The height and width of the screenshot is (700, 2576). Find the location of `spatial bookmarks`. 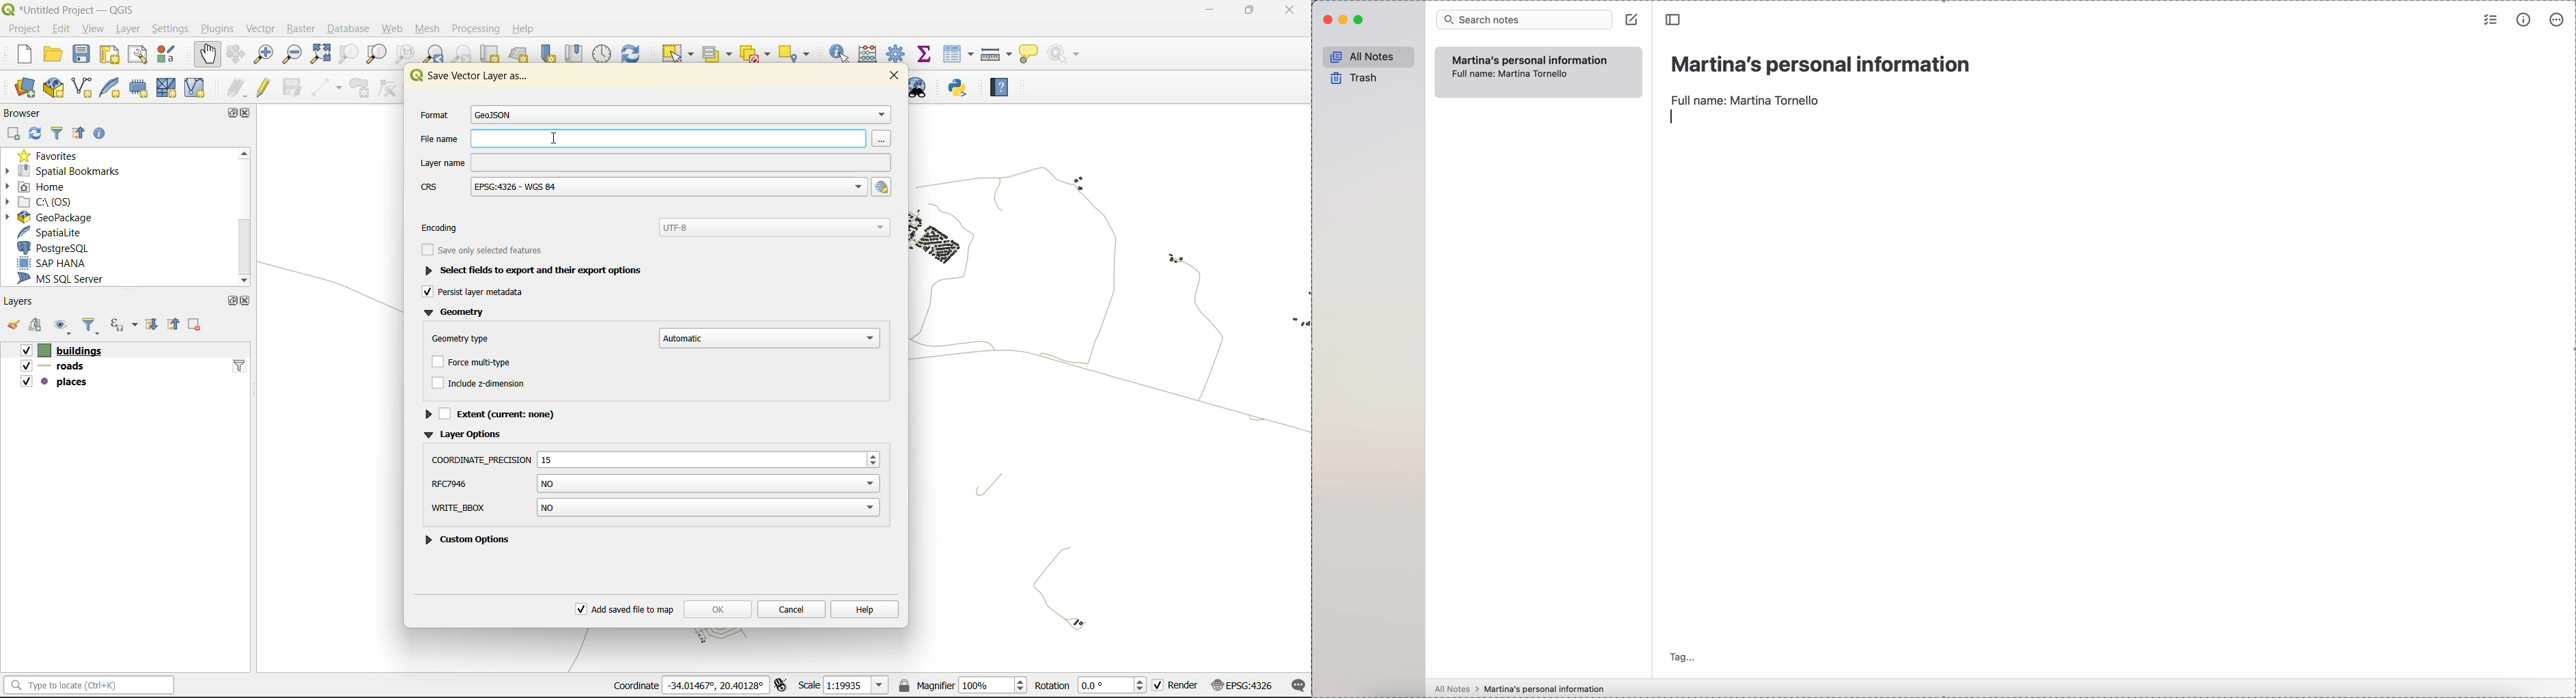

spatial bookmarks is located at coordinates (70, 172).